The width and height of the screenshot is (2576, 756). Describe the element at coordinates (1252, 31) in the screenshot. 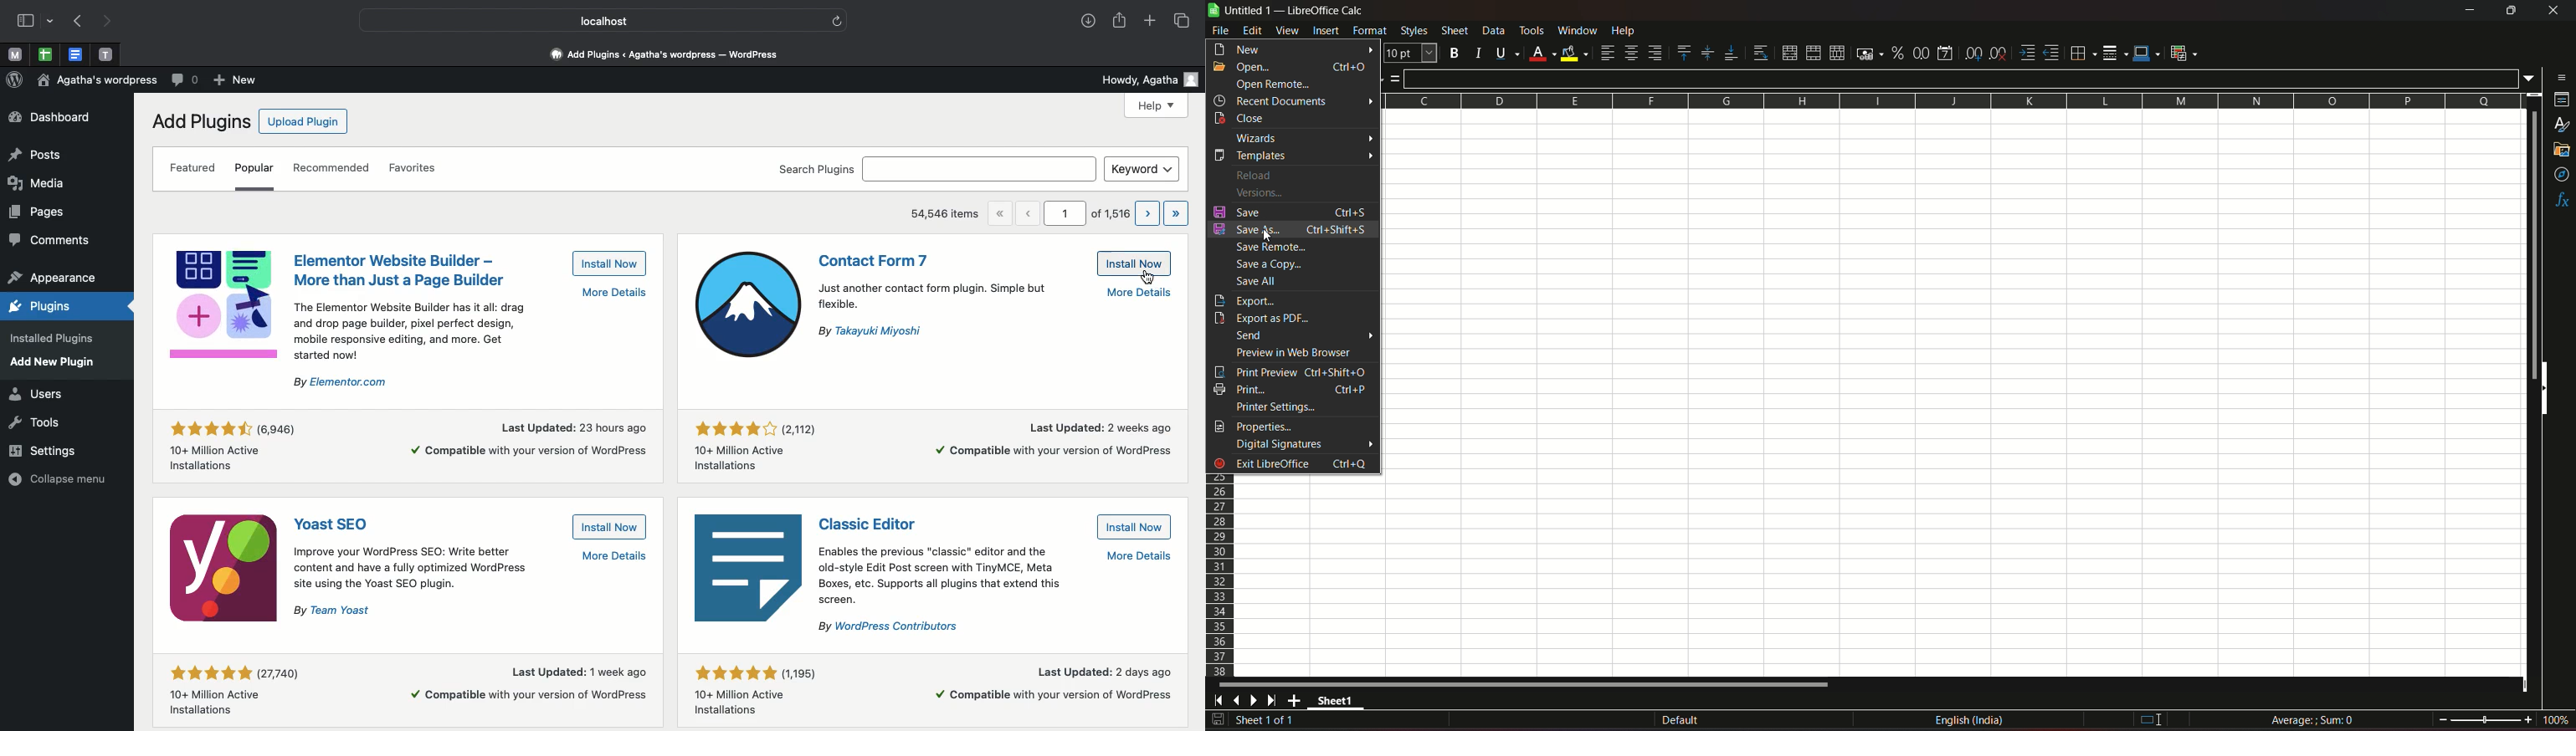

I see `edit` at that location.